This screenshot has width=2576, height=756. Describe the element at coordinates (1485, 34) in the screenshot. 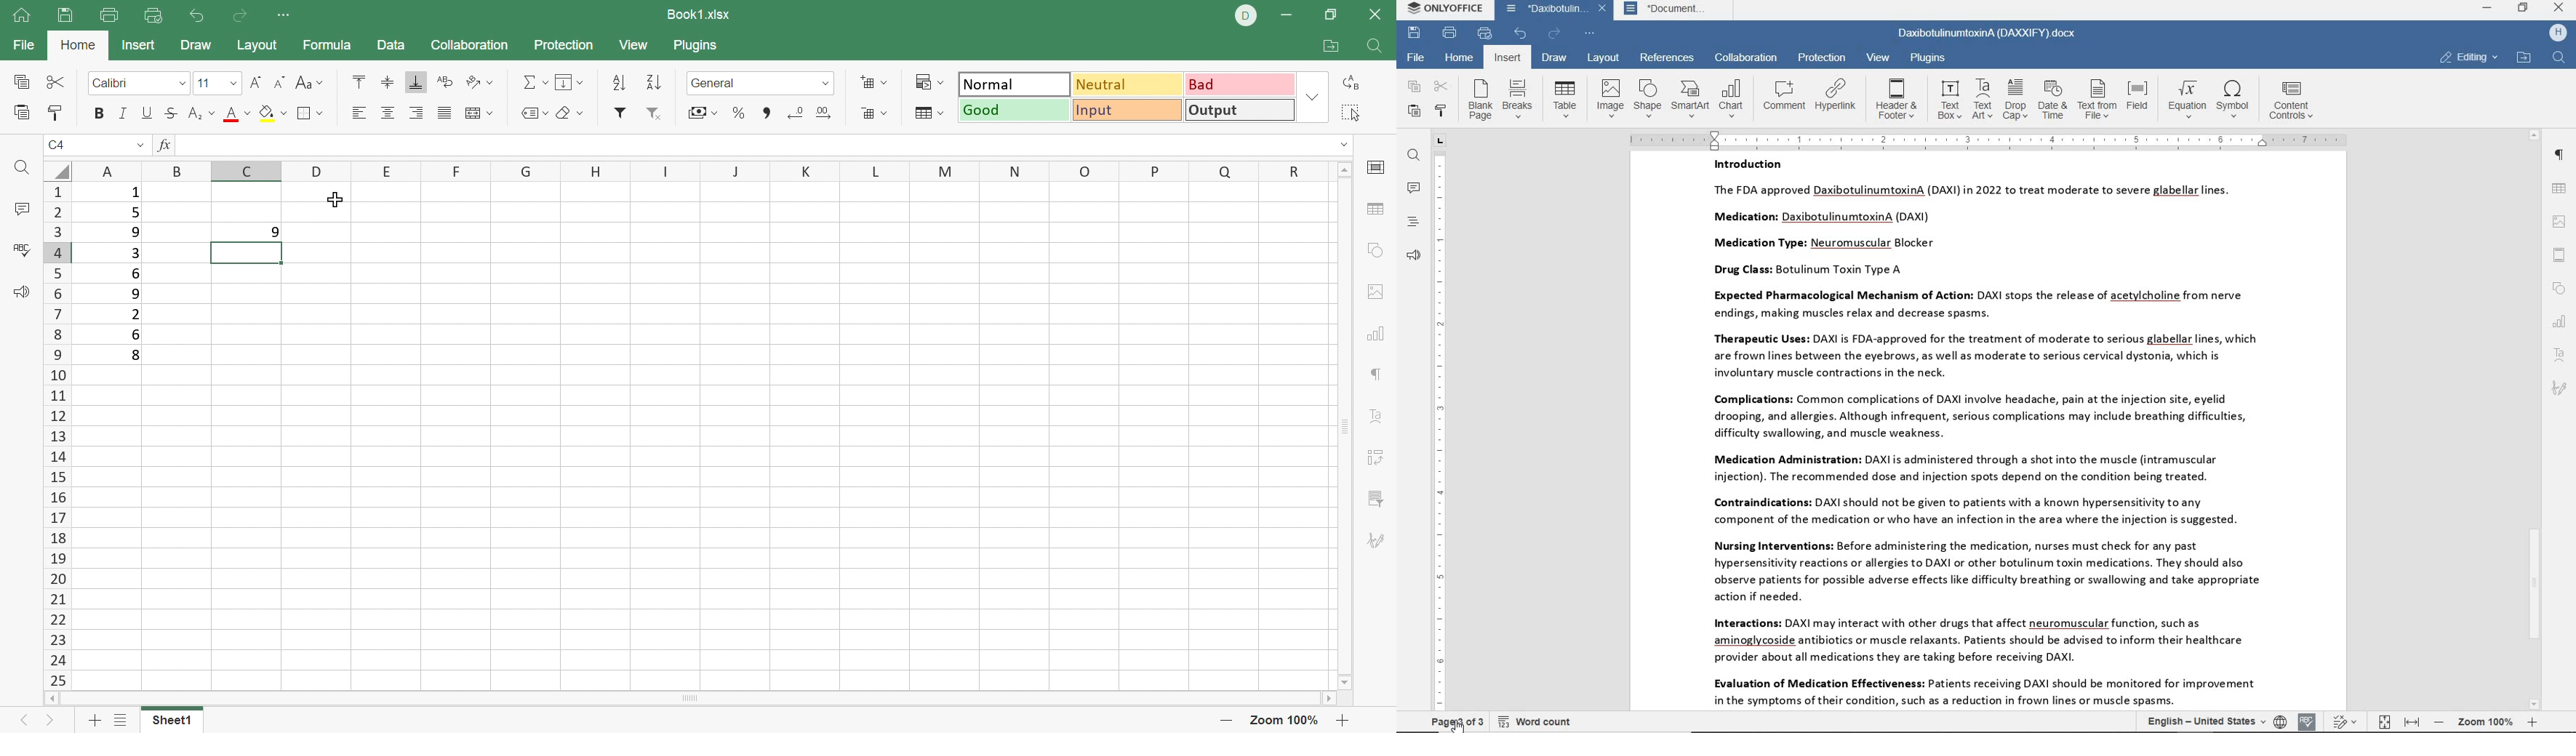

I see `quick print` at that location.